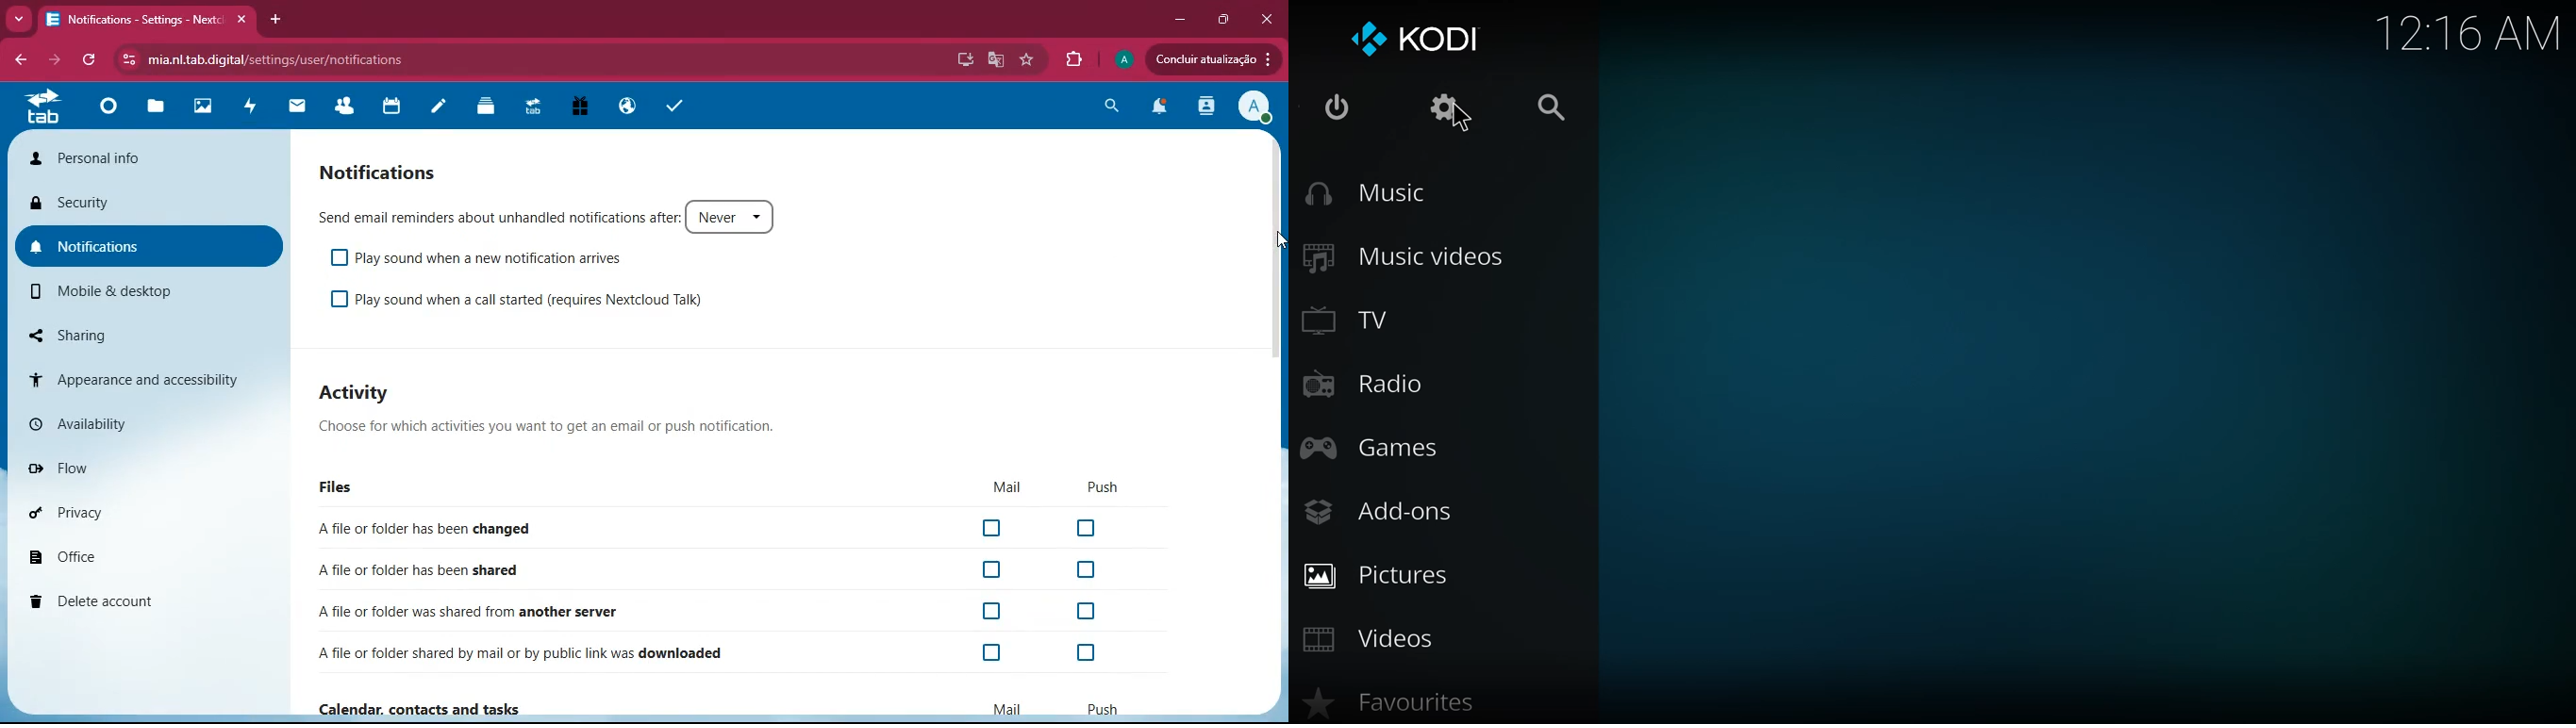 The height and width of the screenshot is (728, 2576). What do you see at coordinates (1382, 446) in the screenshot?
I see `games` at bounding box center [1382, 446].